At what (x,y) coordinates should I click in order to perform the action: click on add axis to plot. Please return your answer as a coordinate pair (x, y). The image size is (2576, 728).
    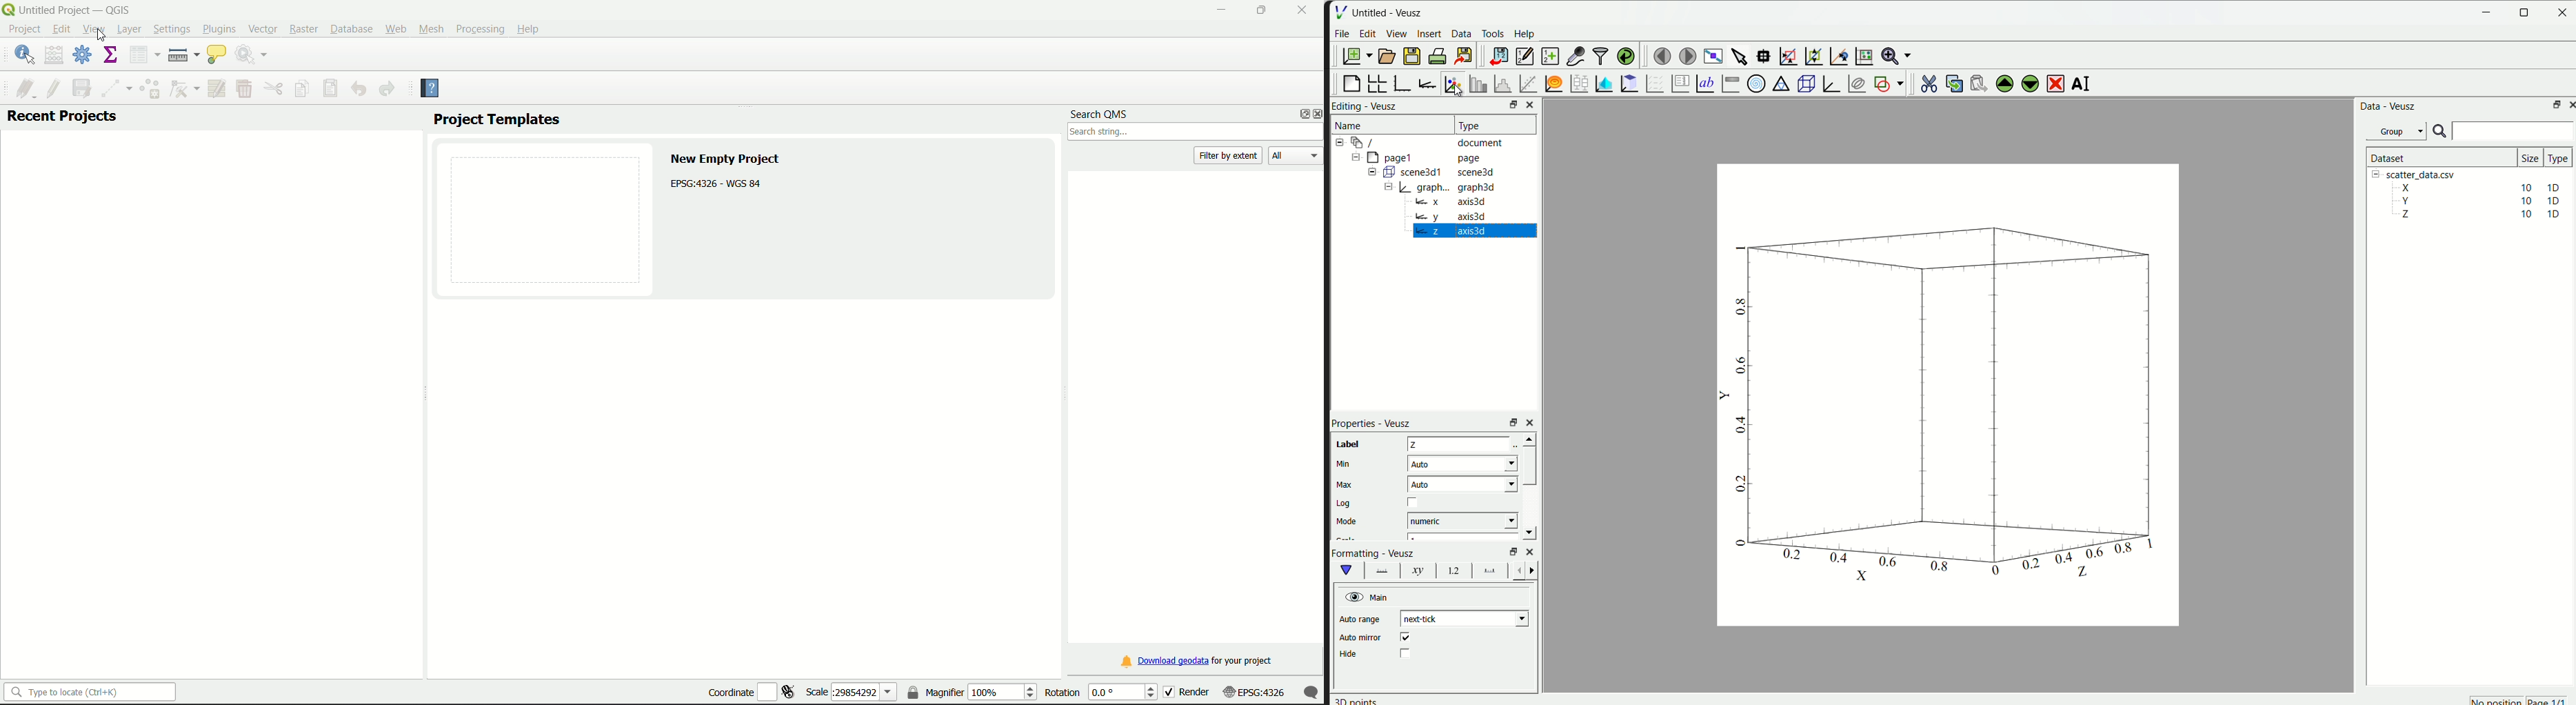
    Looking at the image, I should click on (1426, 83).